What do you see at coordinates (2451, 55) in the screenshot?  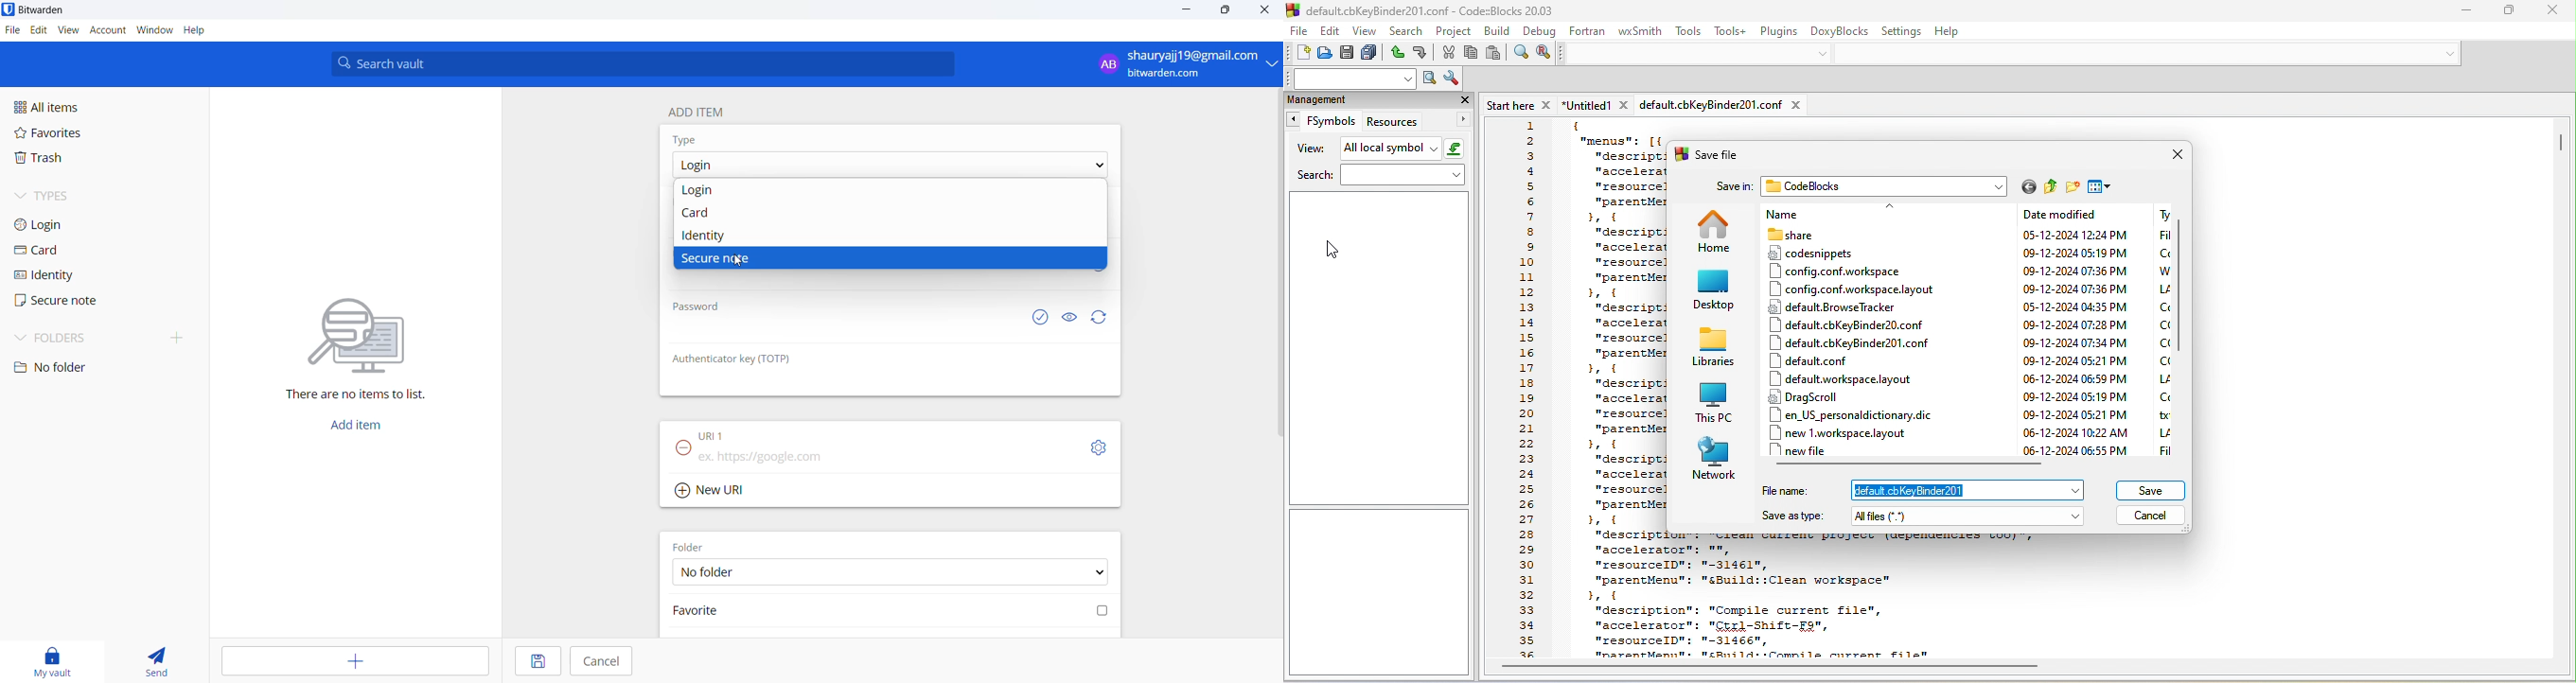 I see `down` at bounding box center [2451, 55].